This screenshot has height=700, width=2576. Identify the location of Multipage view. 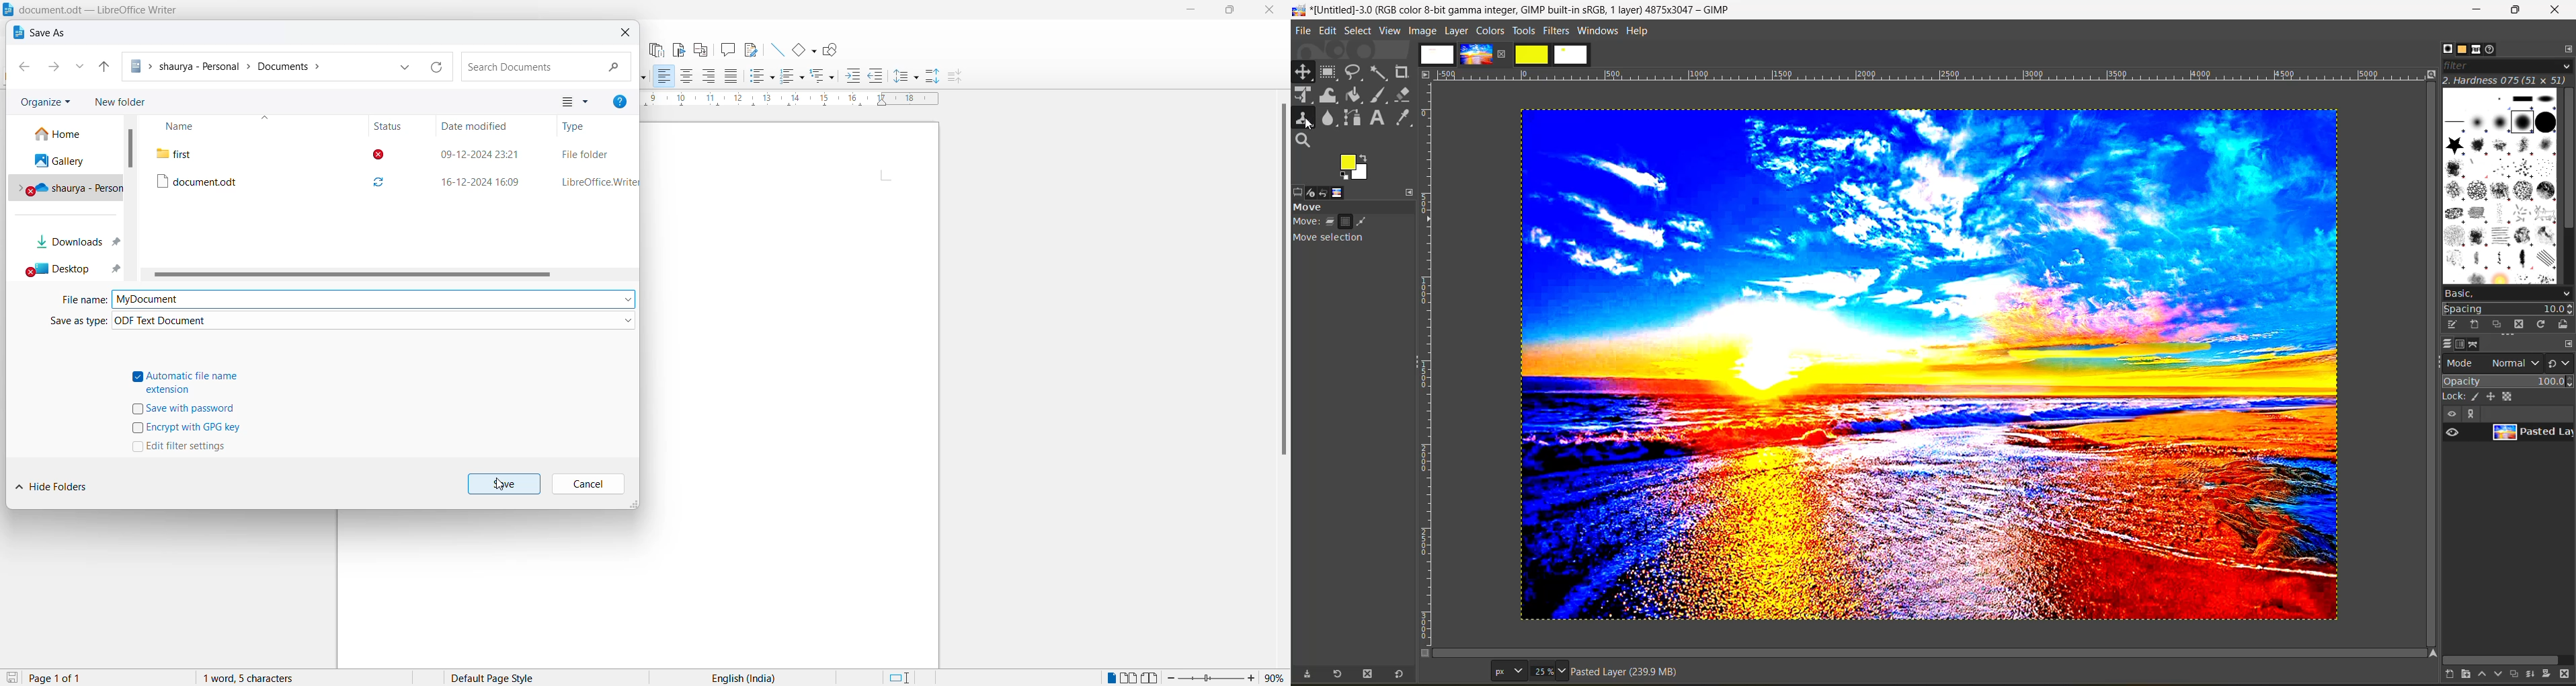
(1129, 677).